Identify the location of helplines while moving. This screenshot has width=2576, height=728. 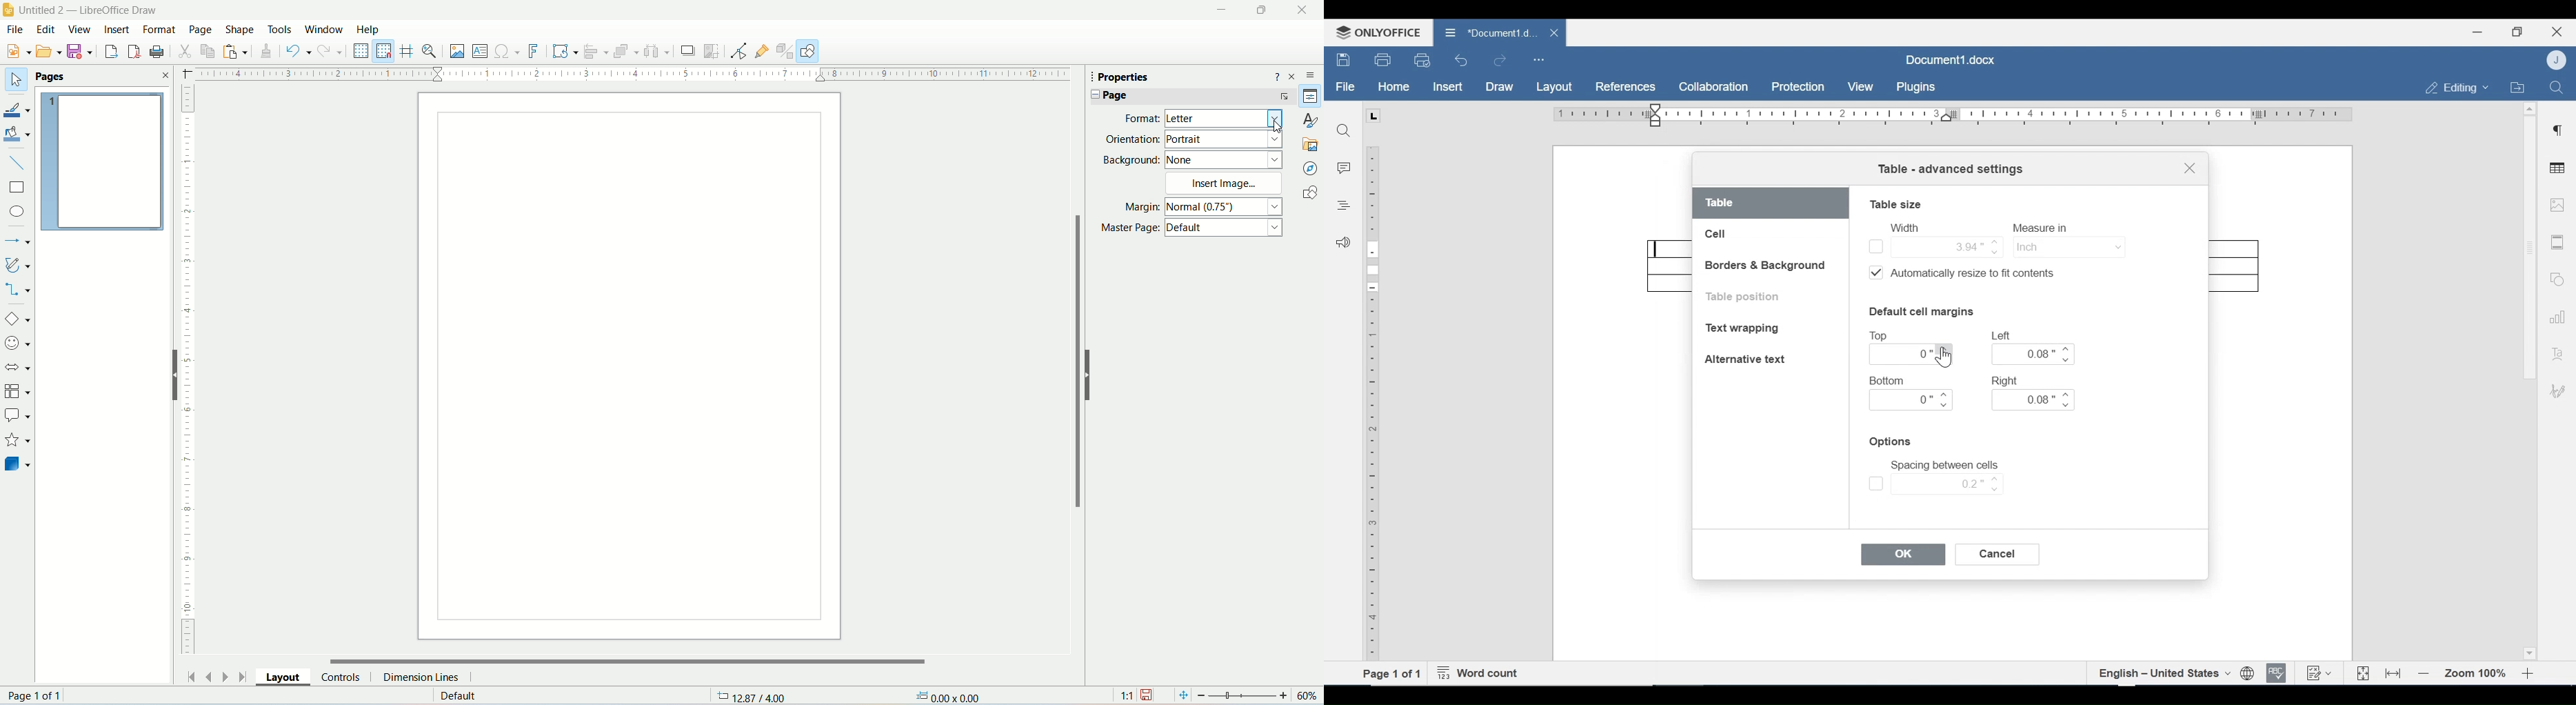
(407, 50).